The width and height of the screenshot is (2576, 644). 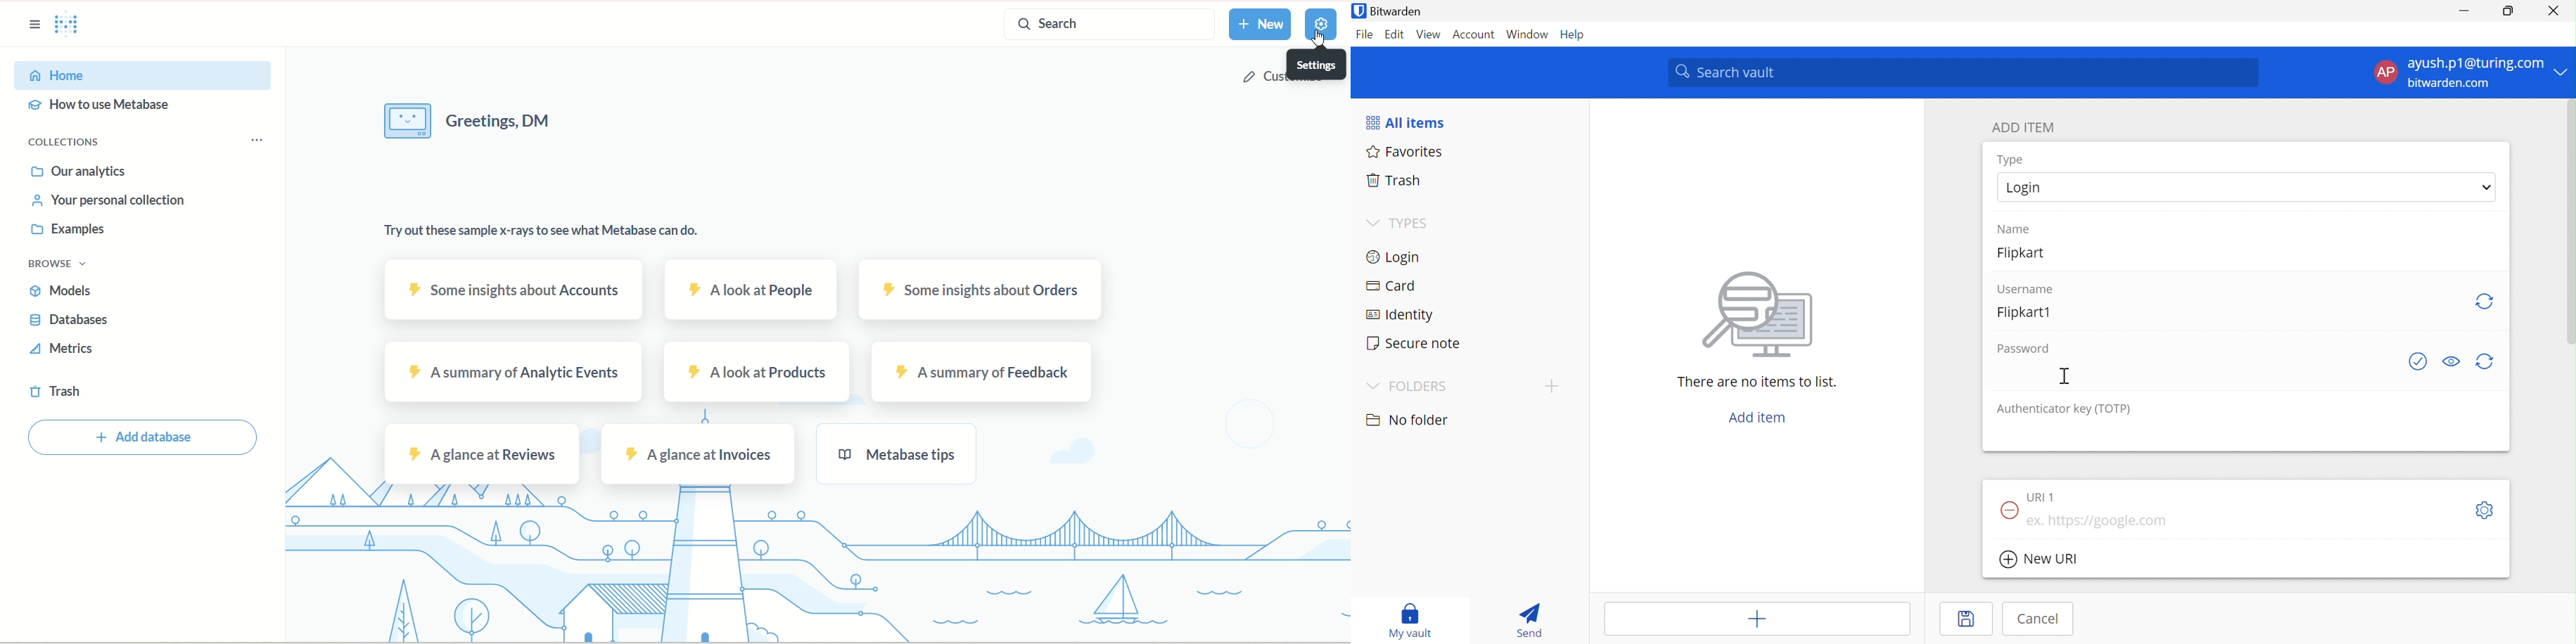 What do you see at coordinates (1576, 34) in the screenshot?
I see `Help` at bounding box center [1576, 34].